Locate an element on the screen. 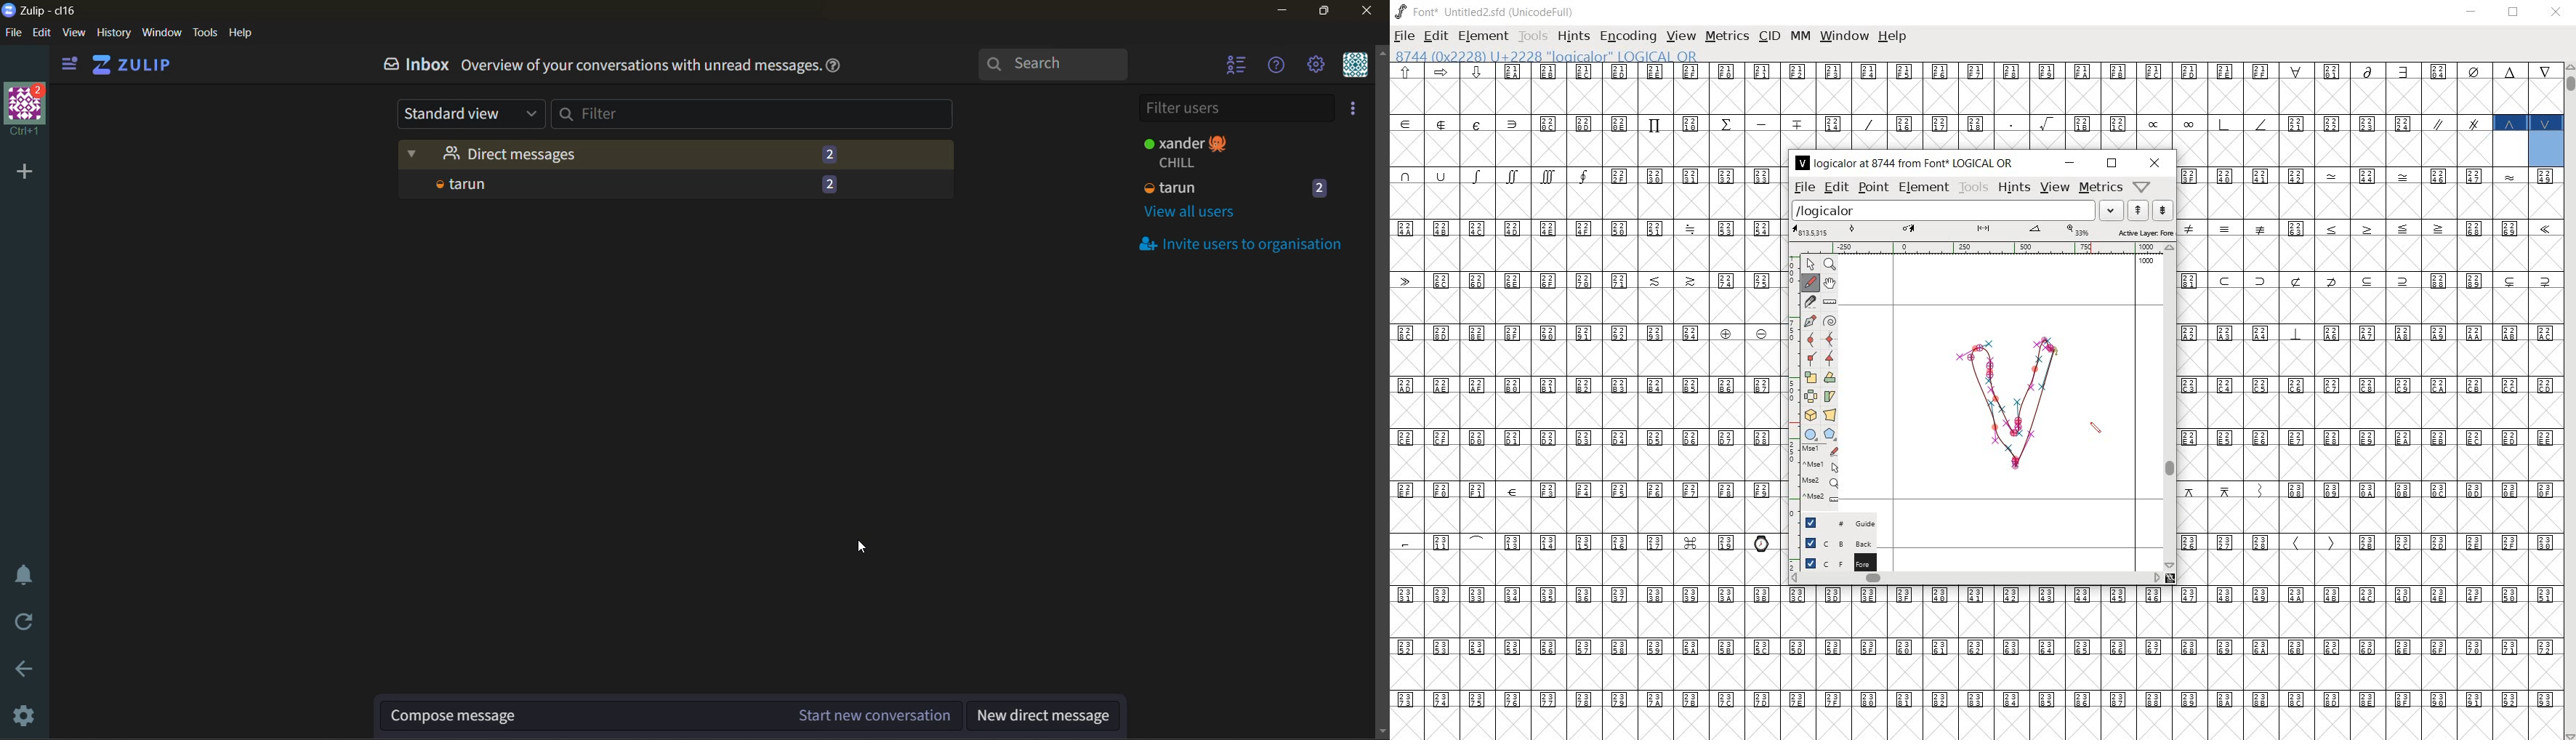  add a point, then drag out its control points is located at coordinates (1809, 319).